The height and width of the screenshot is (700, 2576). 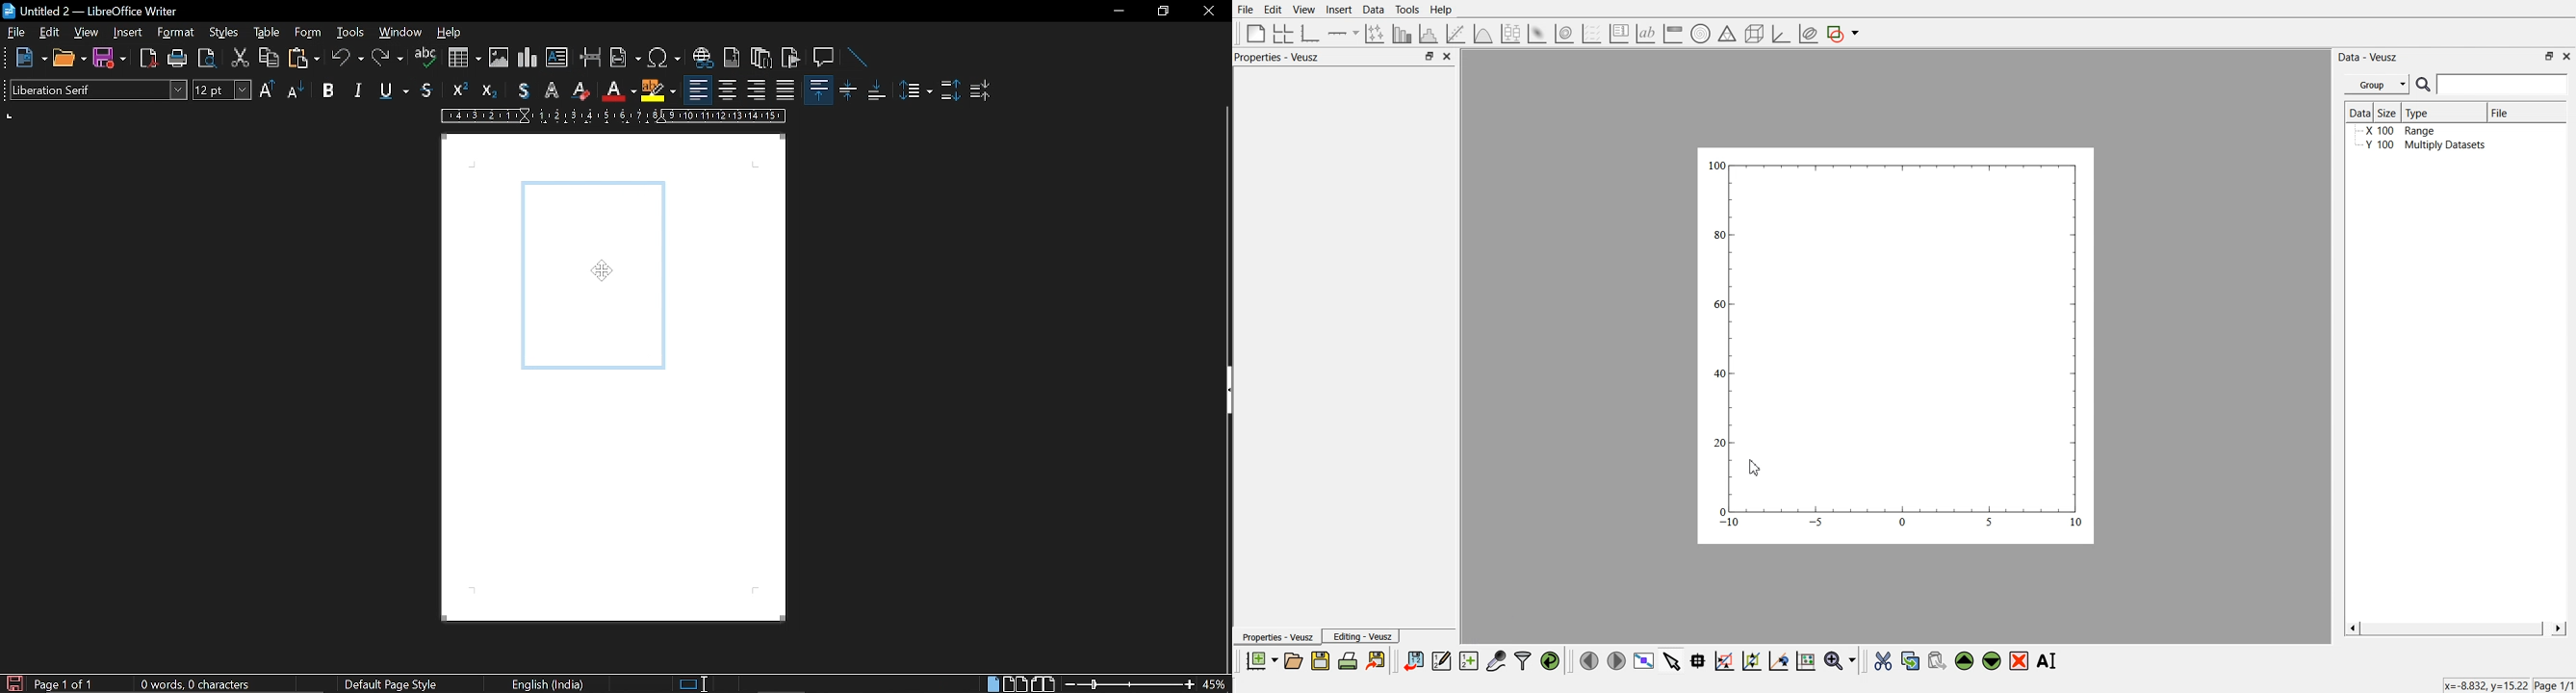 I want to click on print, so click(x=175, y=58).